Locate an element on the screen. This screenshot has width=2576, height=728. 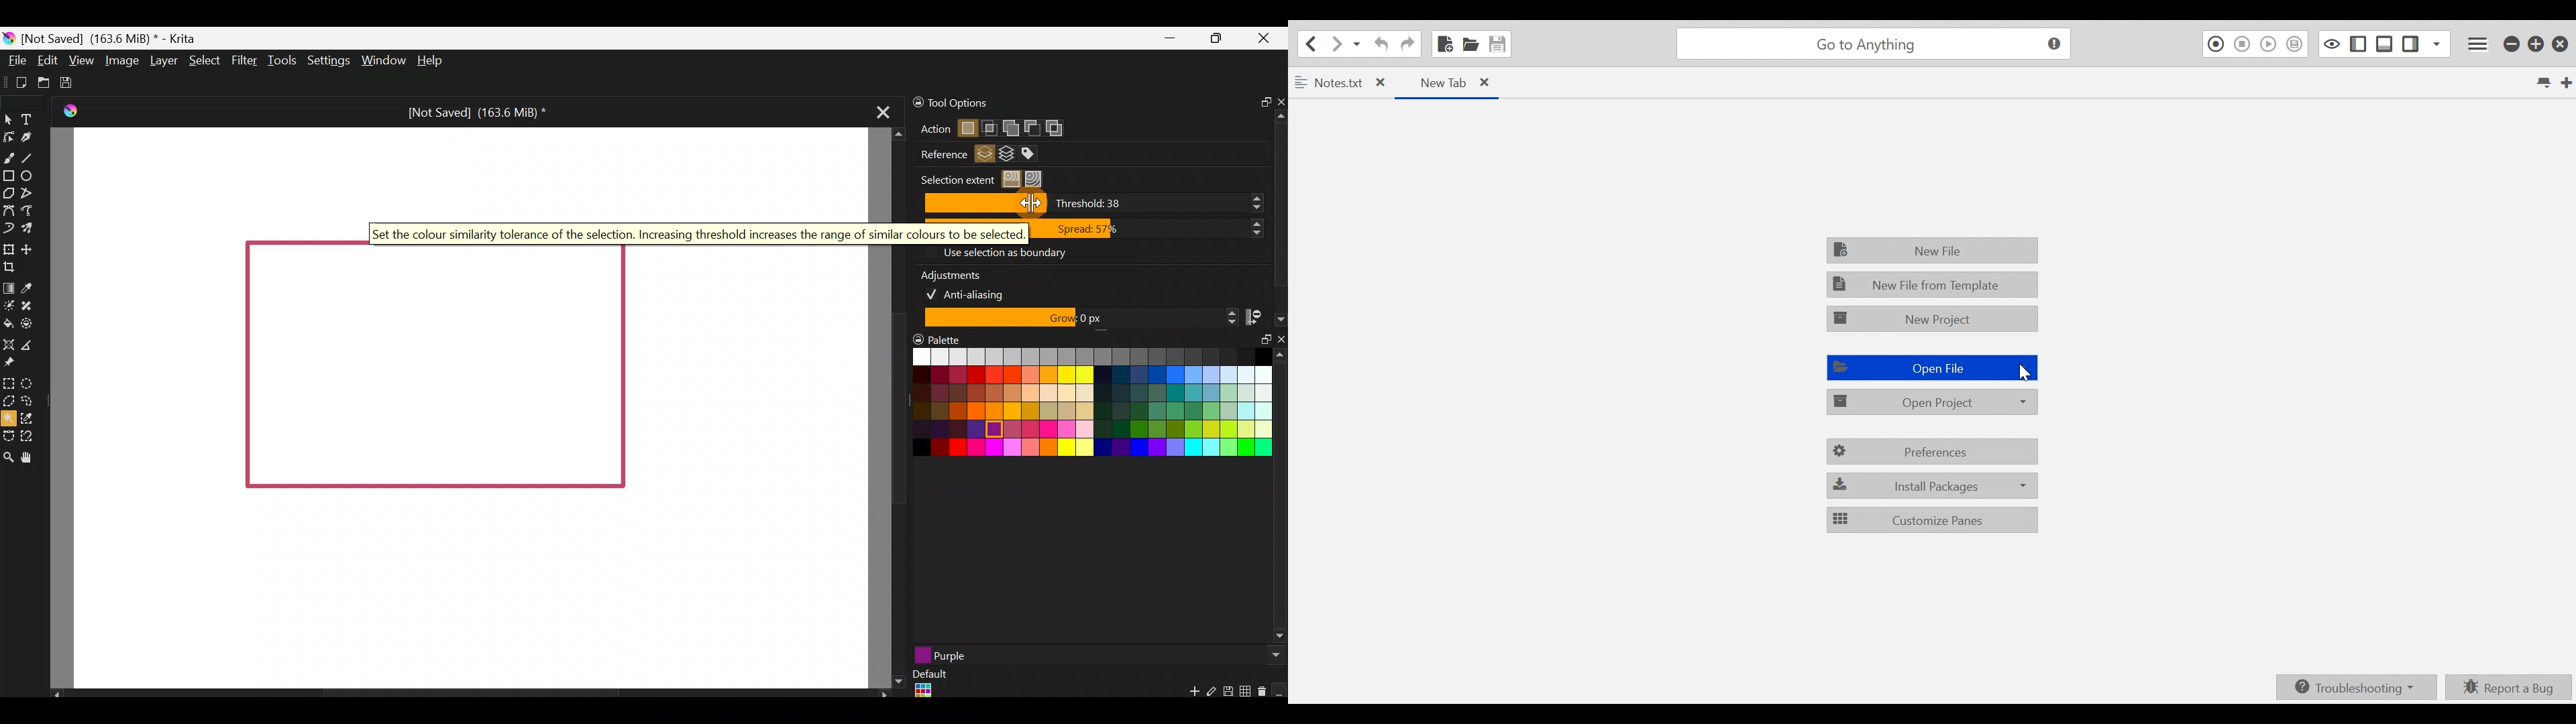
Image is located at coordinates (122, 62).